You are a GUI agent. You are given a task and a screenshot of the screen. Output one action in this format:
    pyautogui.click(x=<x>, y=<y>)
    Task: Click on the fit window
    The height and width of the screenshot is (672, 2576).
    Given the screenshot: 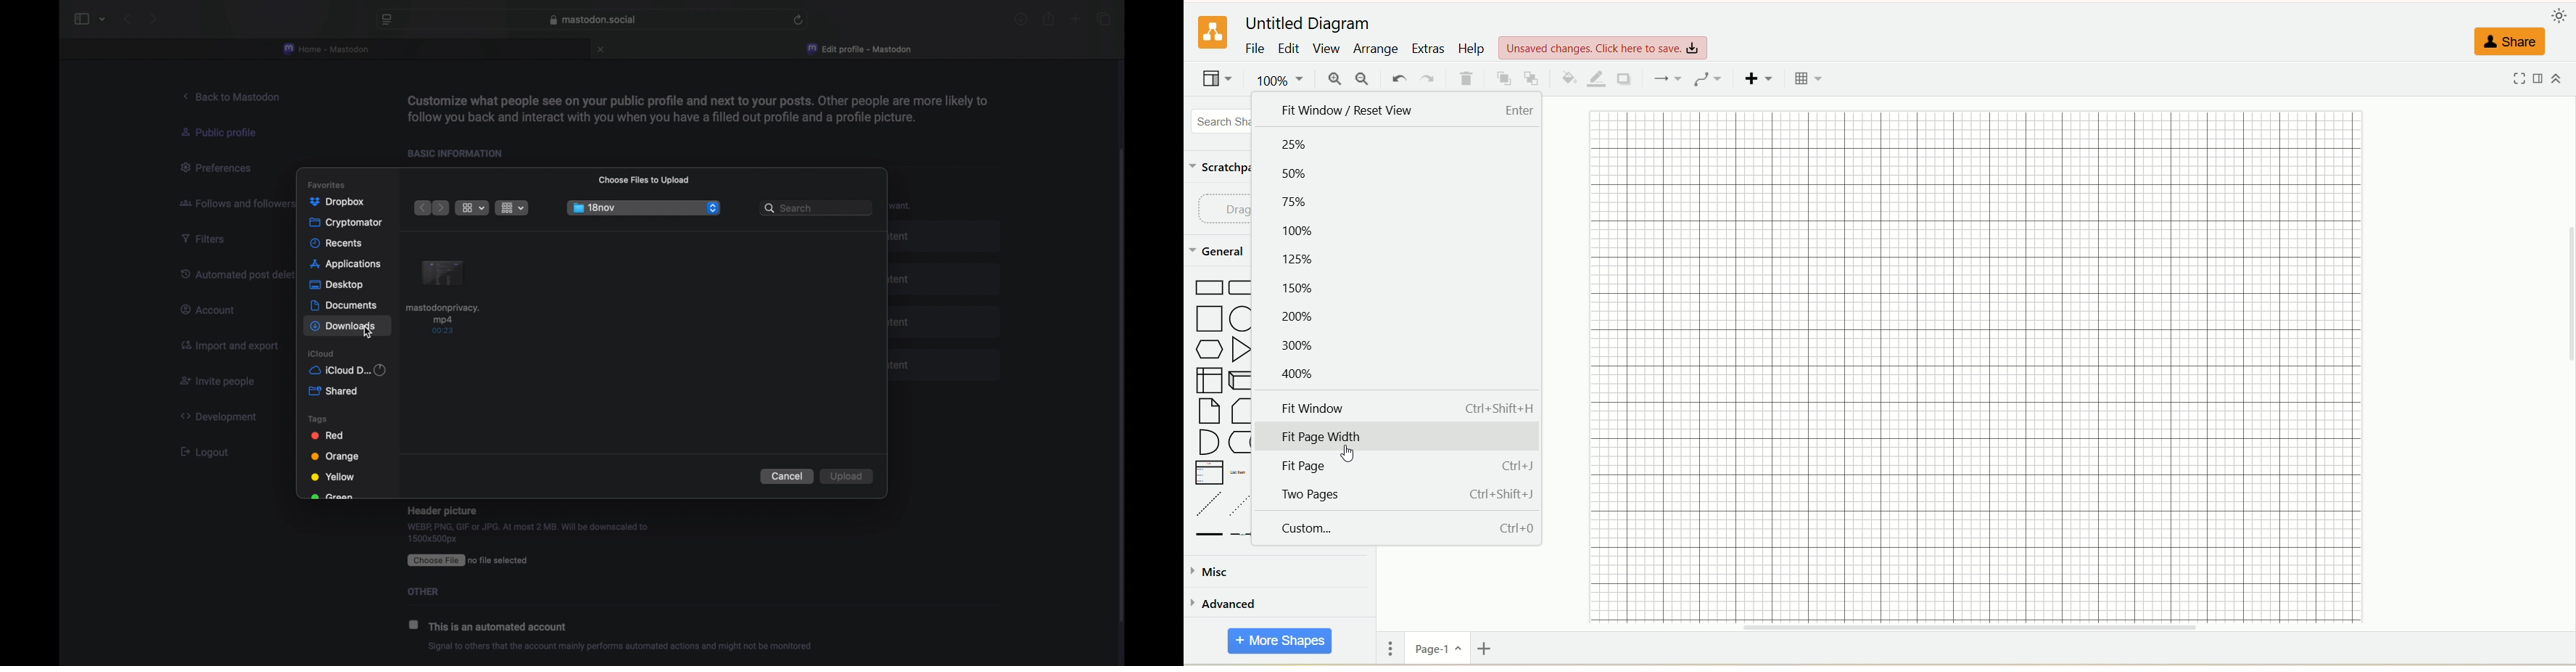 What is the action you would take?
    pyautogui.click(x=1405, y=408)
    